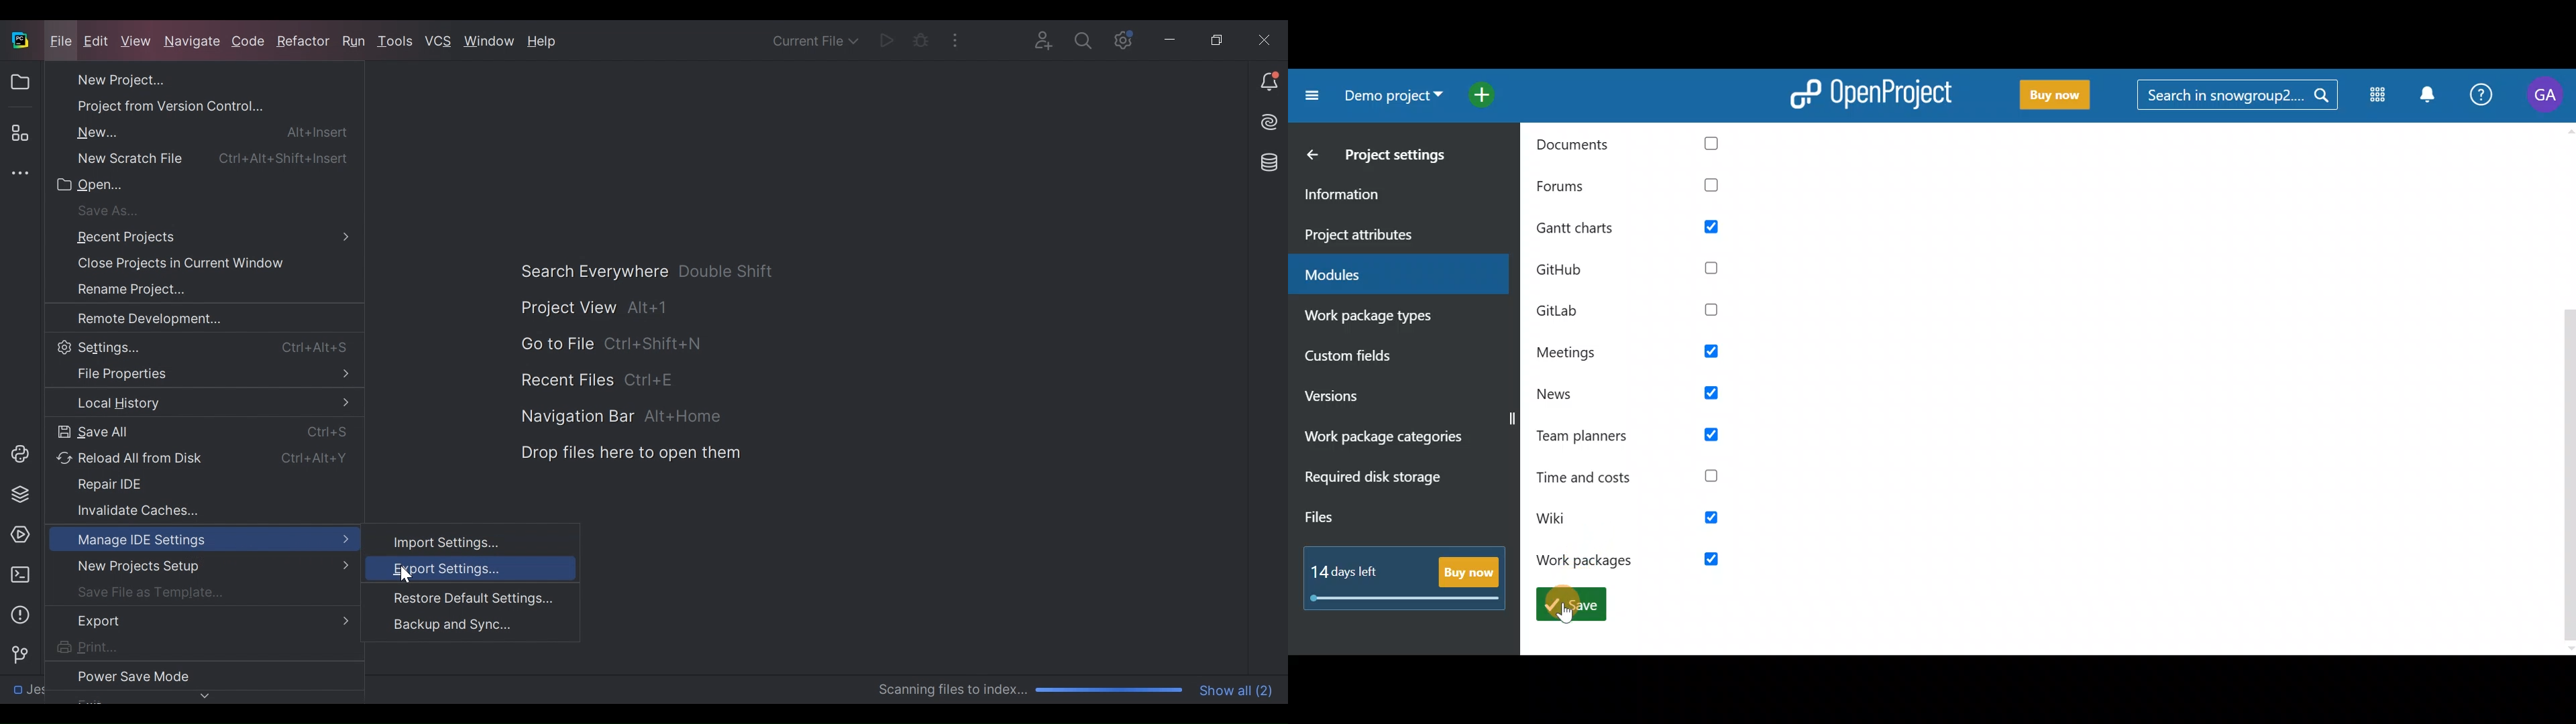 The width and height of the screenshot is (2576, 728). Describe the element at coordinates (2568, 389) in the screenshot. I see `Vertical slider` at that location.